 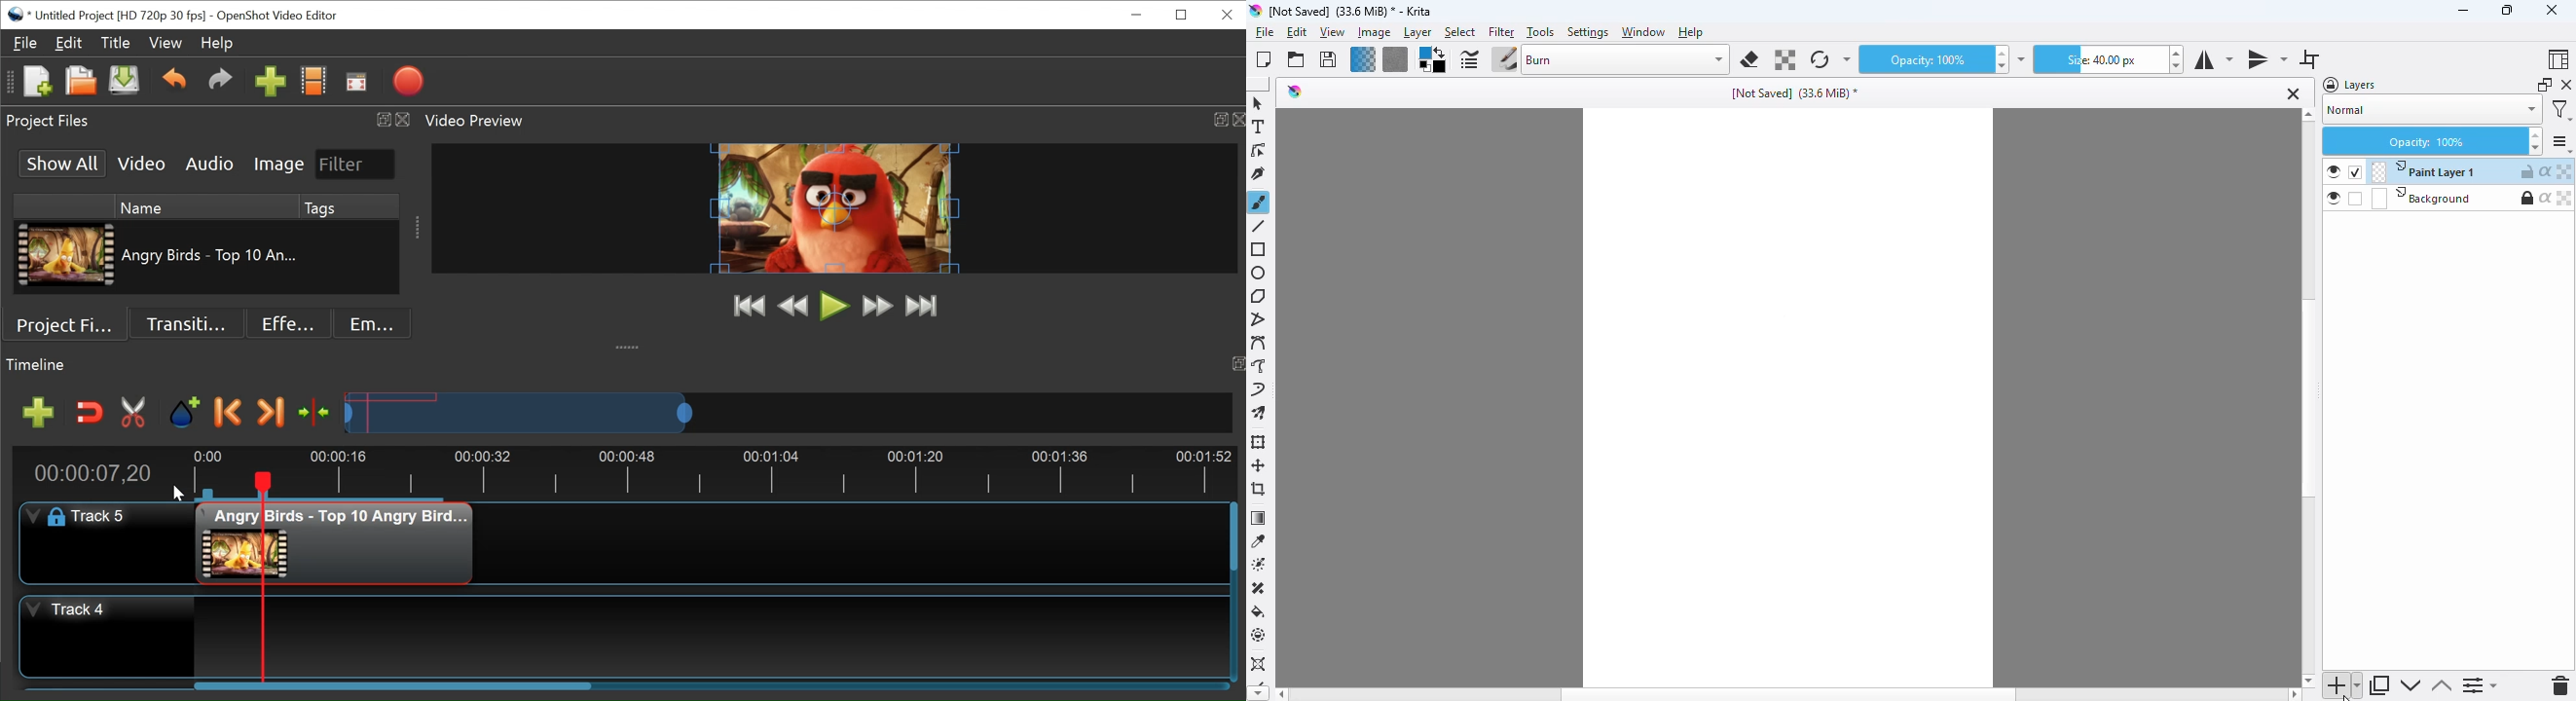 What do you see at coordinates (1260, 489) in the screenshot?
I see `crop the image to an area` at bounding box center [1260, 489].